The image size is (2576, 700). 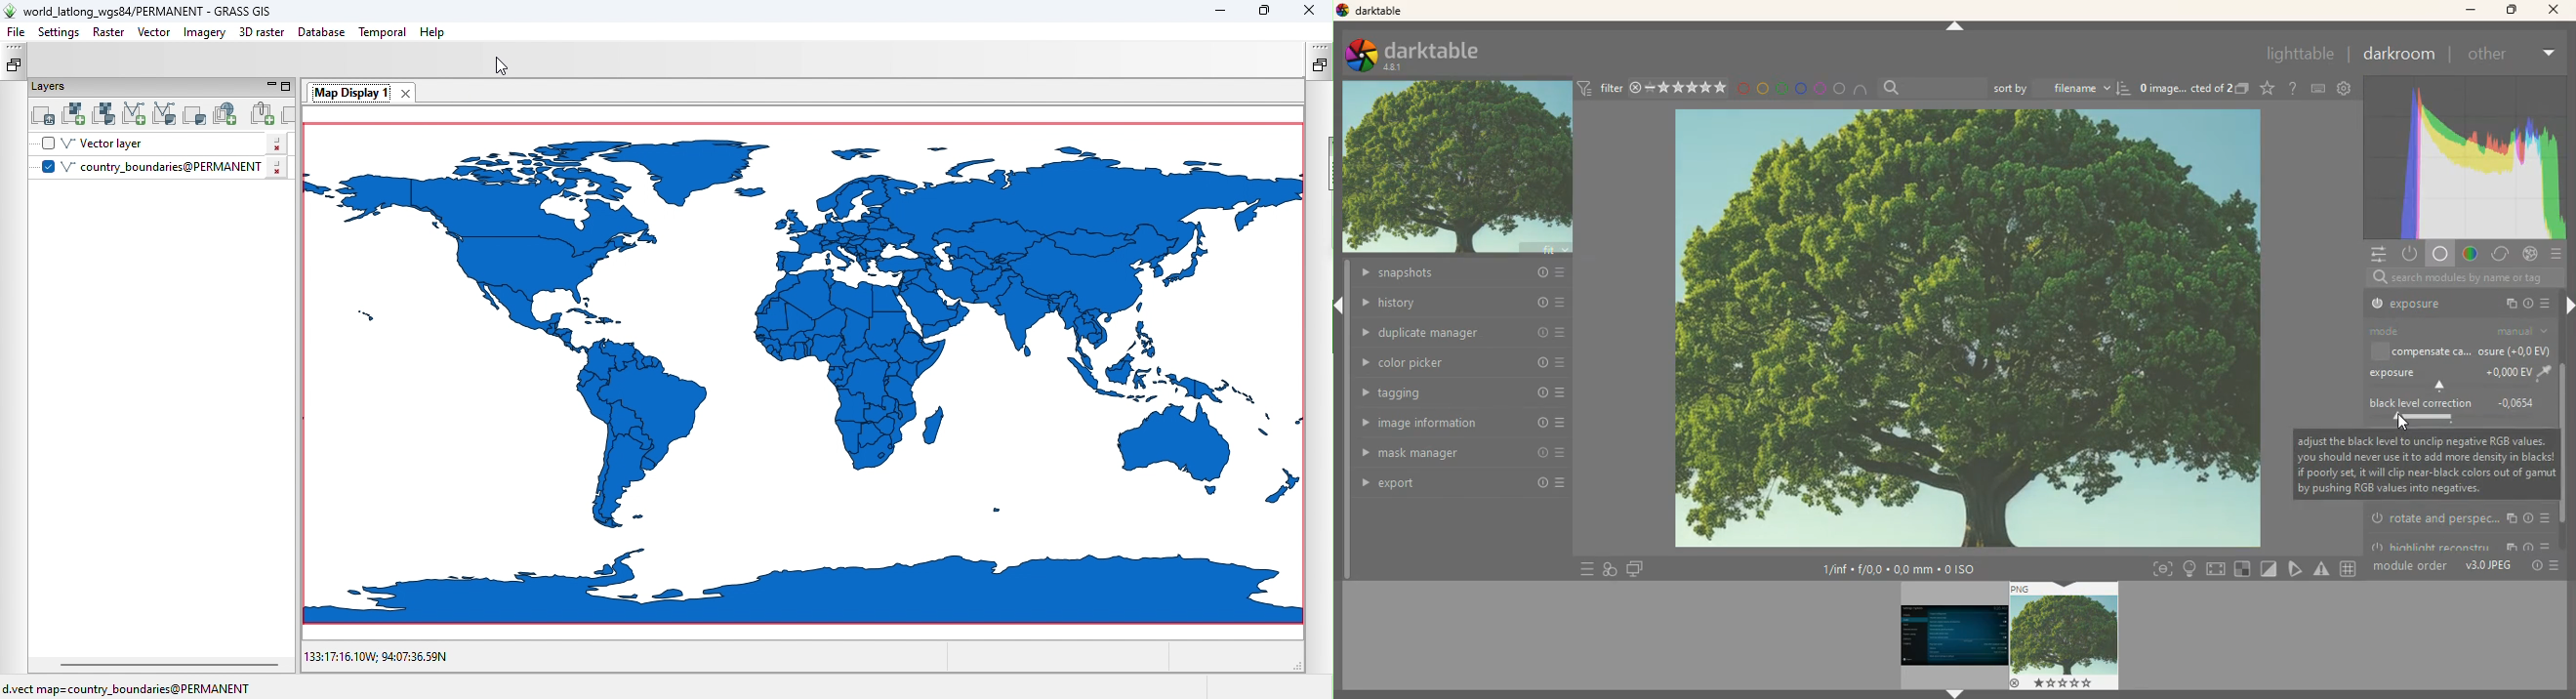 I want to click on doubt, so click(x=2291, y=89).